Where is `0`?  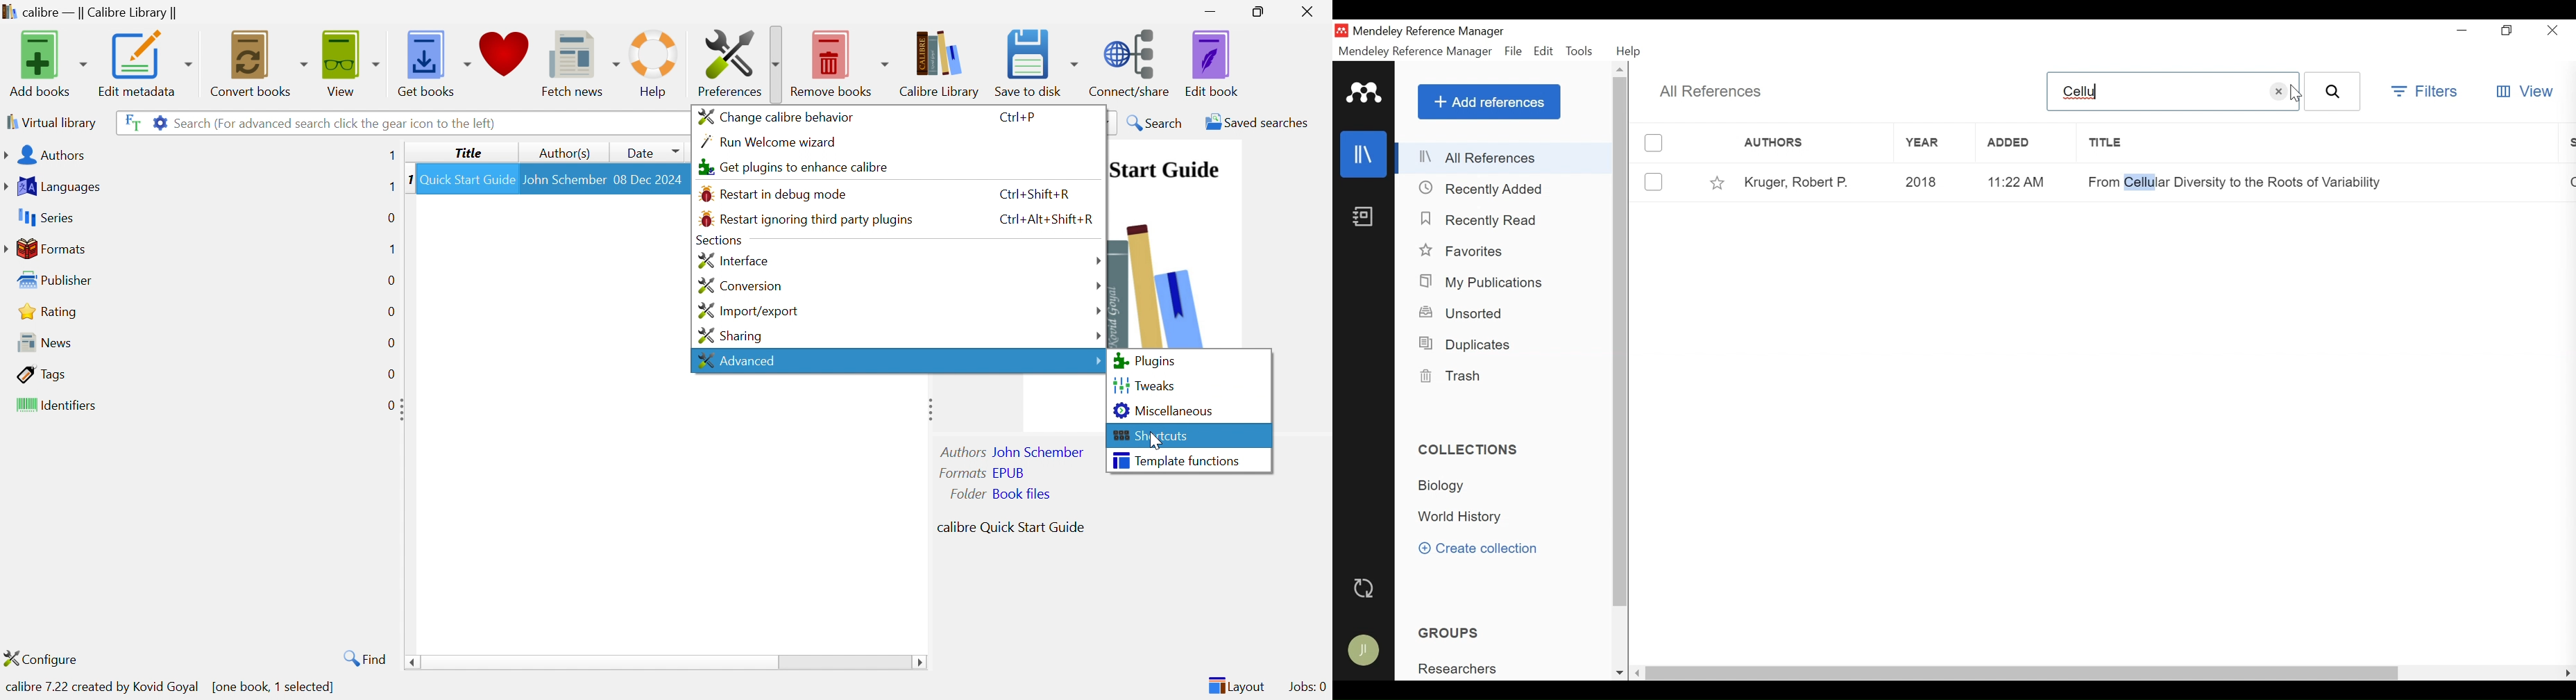 0 is located at coordinates (390, 279).